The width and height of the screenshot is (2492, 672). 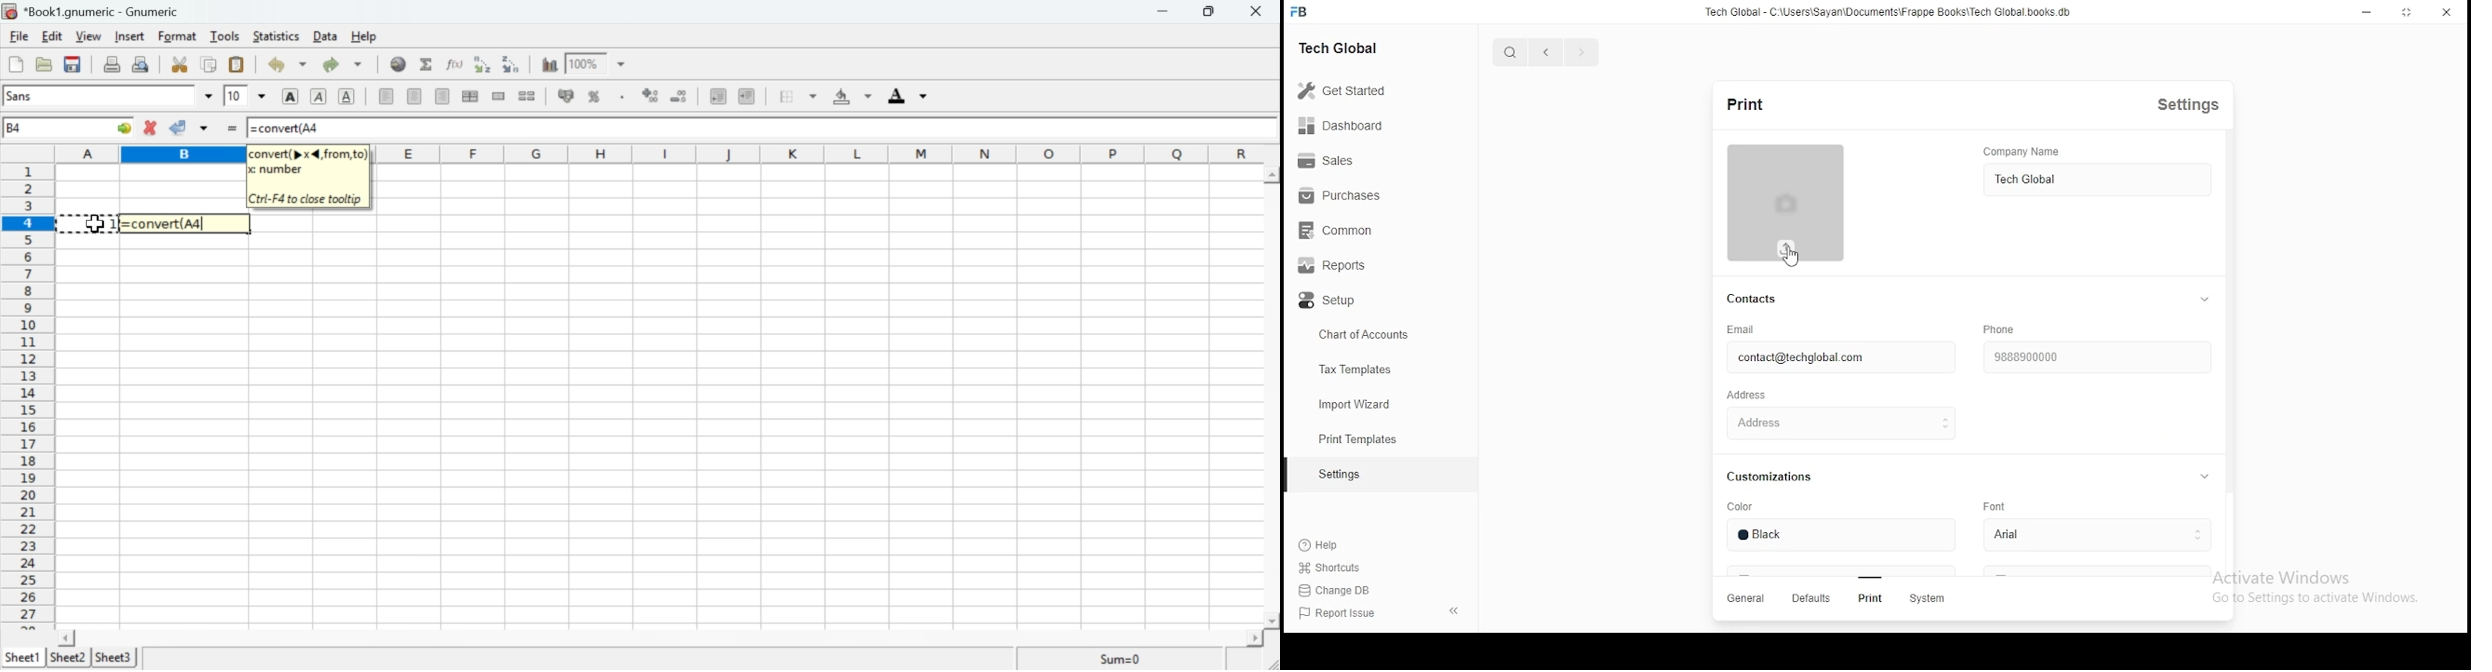 What do you see at coordinates (67, 128) in the screenshot?
I see `Active Cell` at bounding box center [67, 128].